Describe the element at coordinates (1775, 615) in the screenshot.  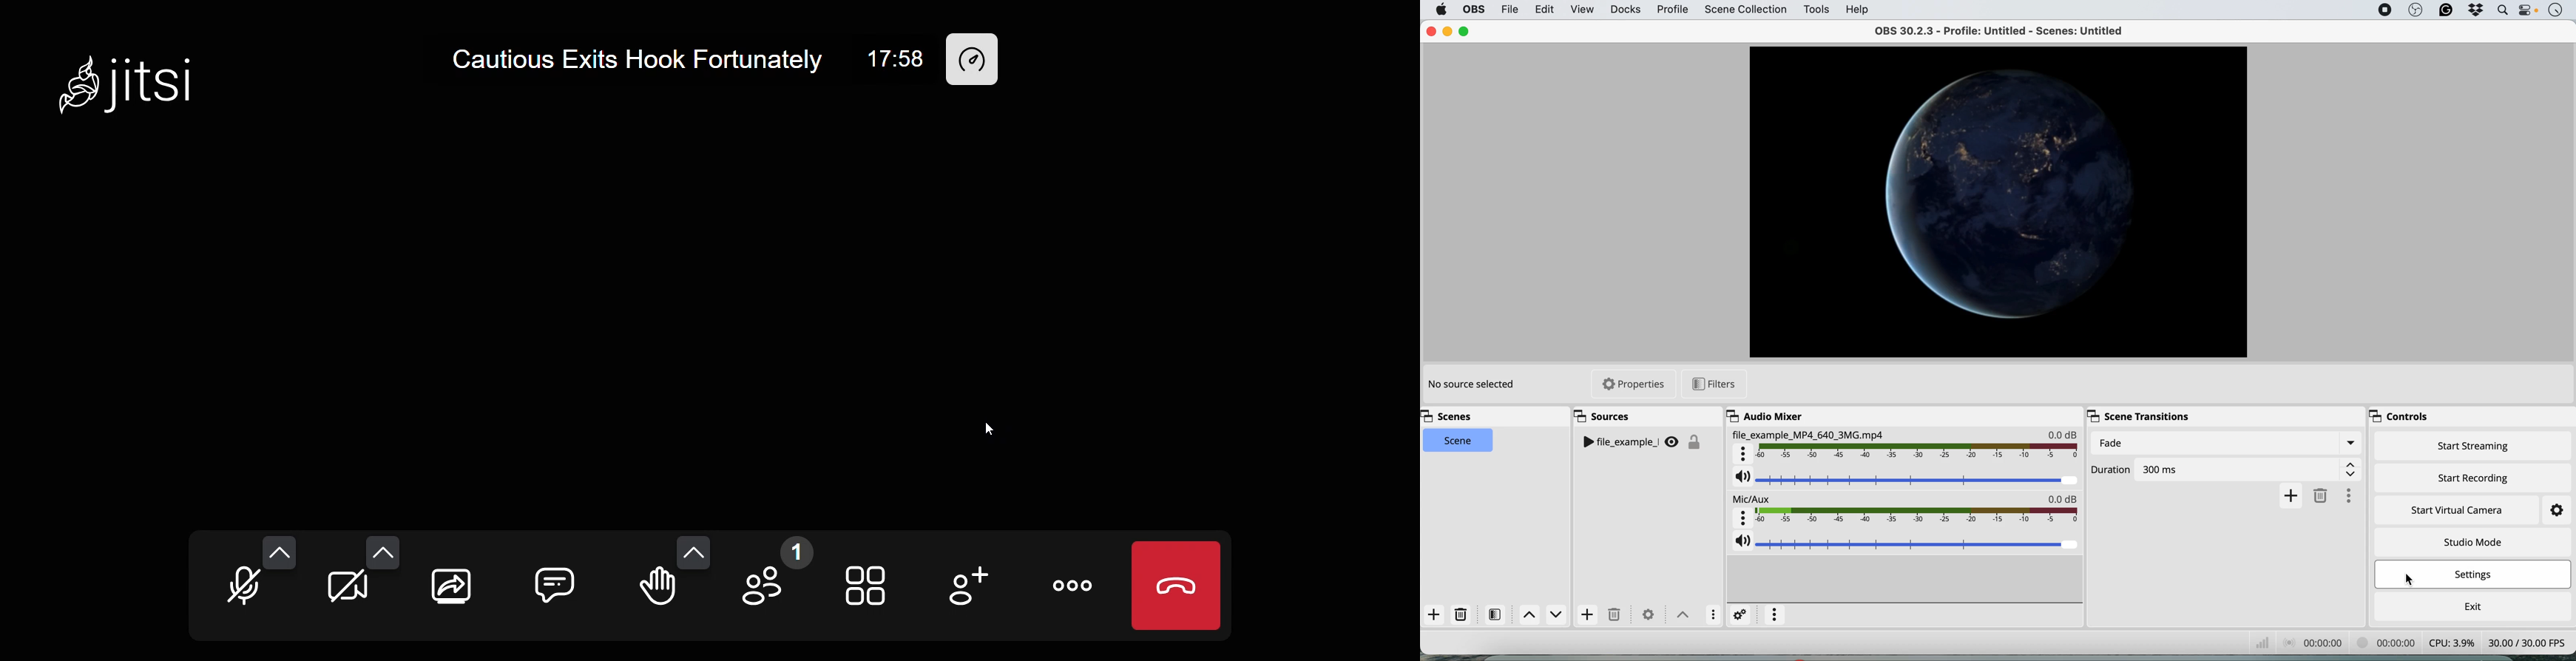
I see `more options` at that location.